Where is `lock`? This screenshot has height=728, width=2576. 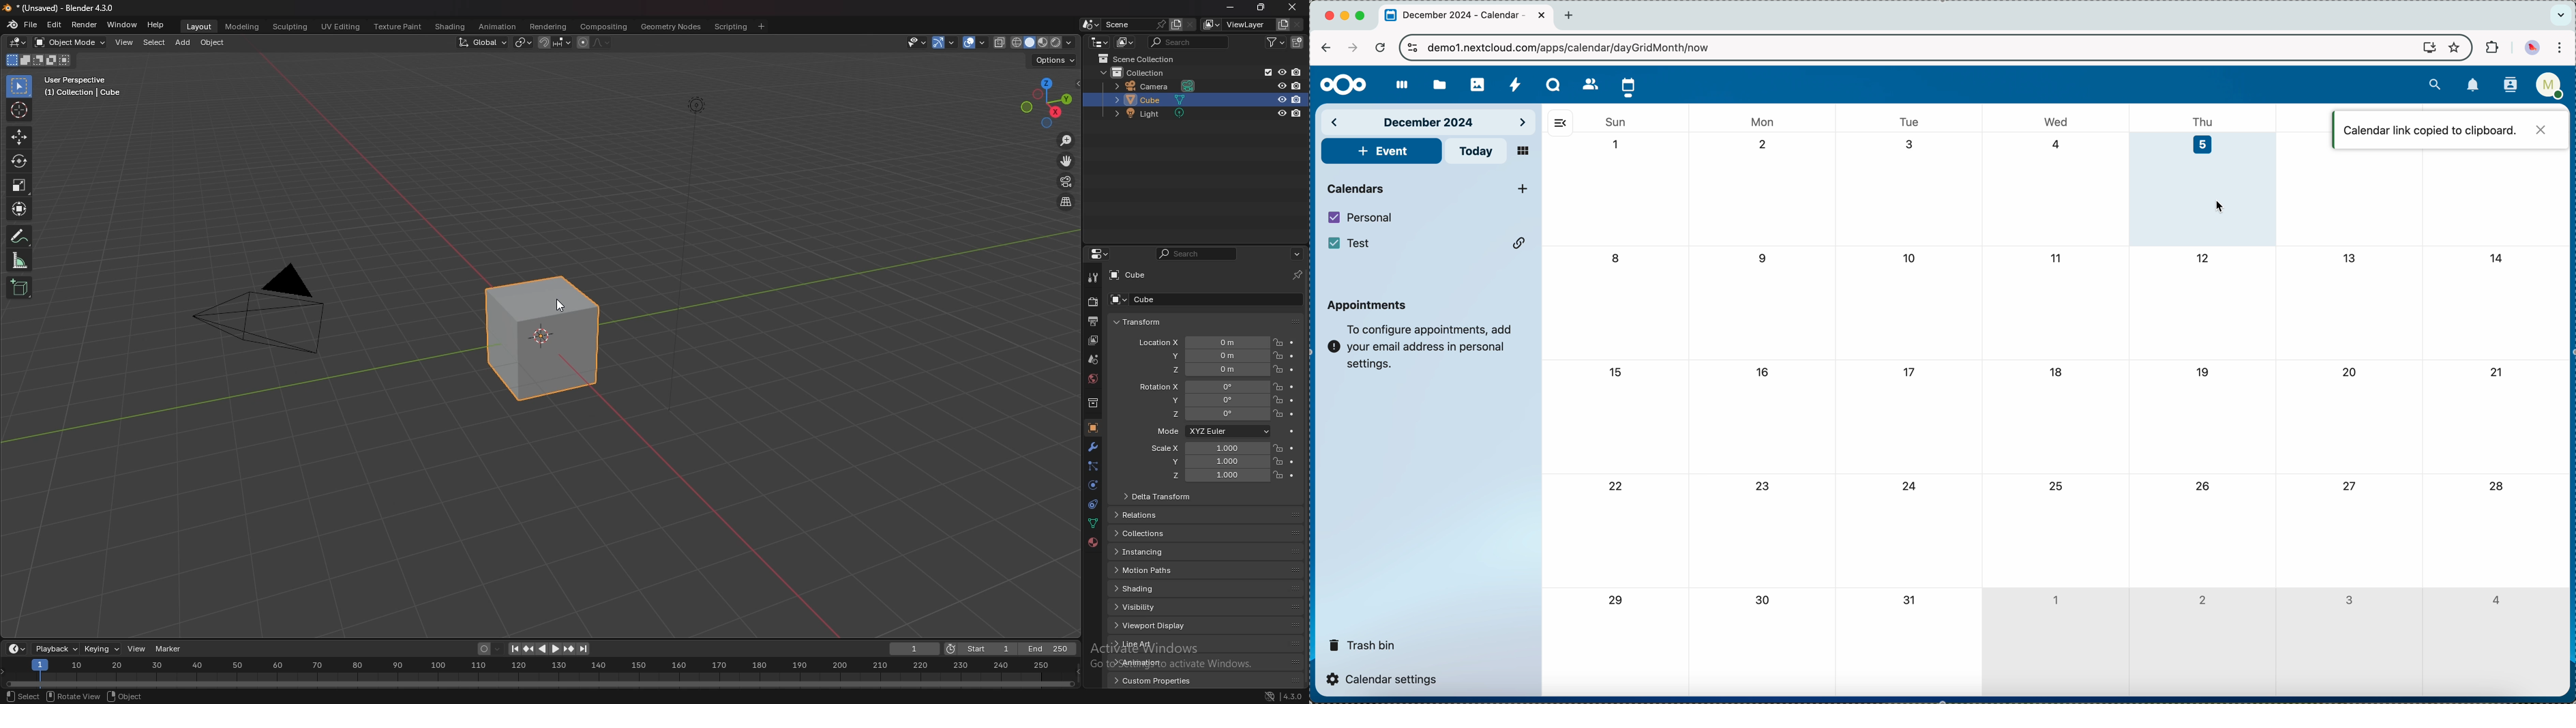
lock is located at coordinates (1278, 355).